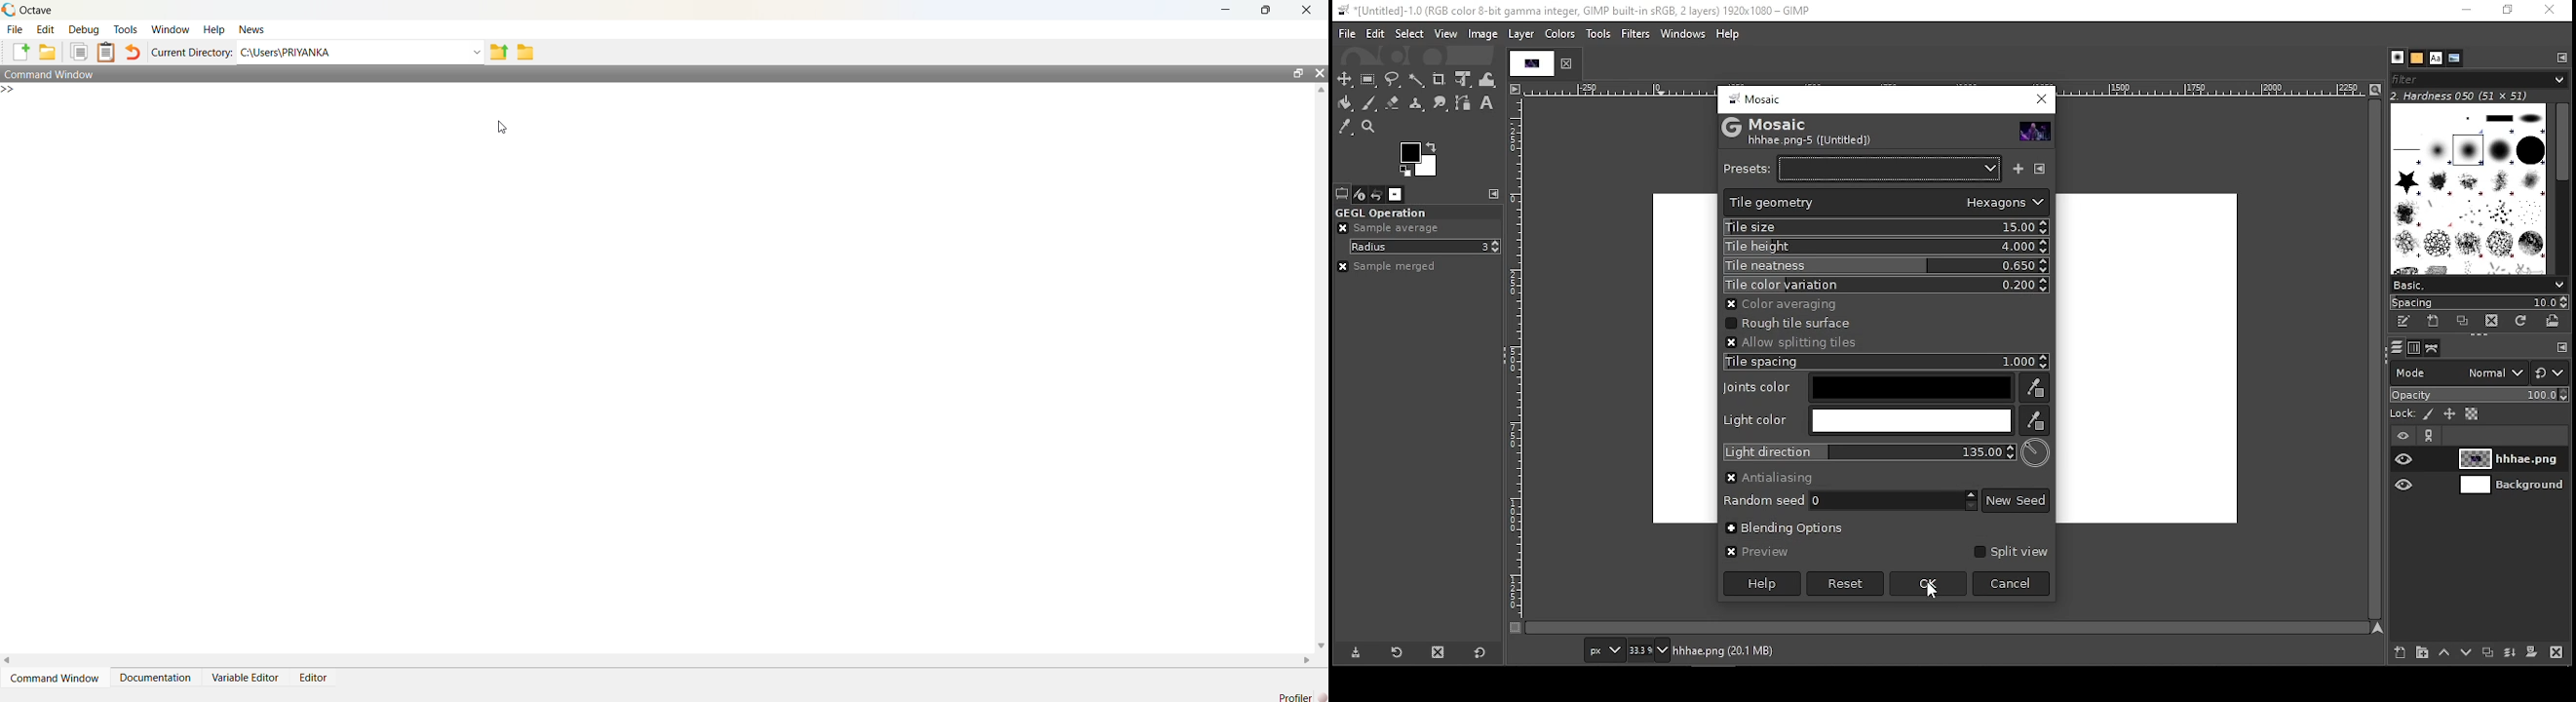  I want to click on Open an existing file in editor, so click(46, 52).